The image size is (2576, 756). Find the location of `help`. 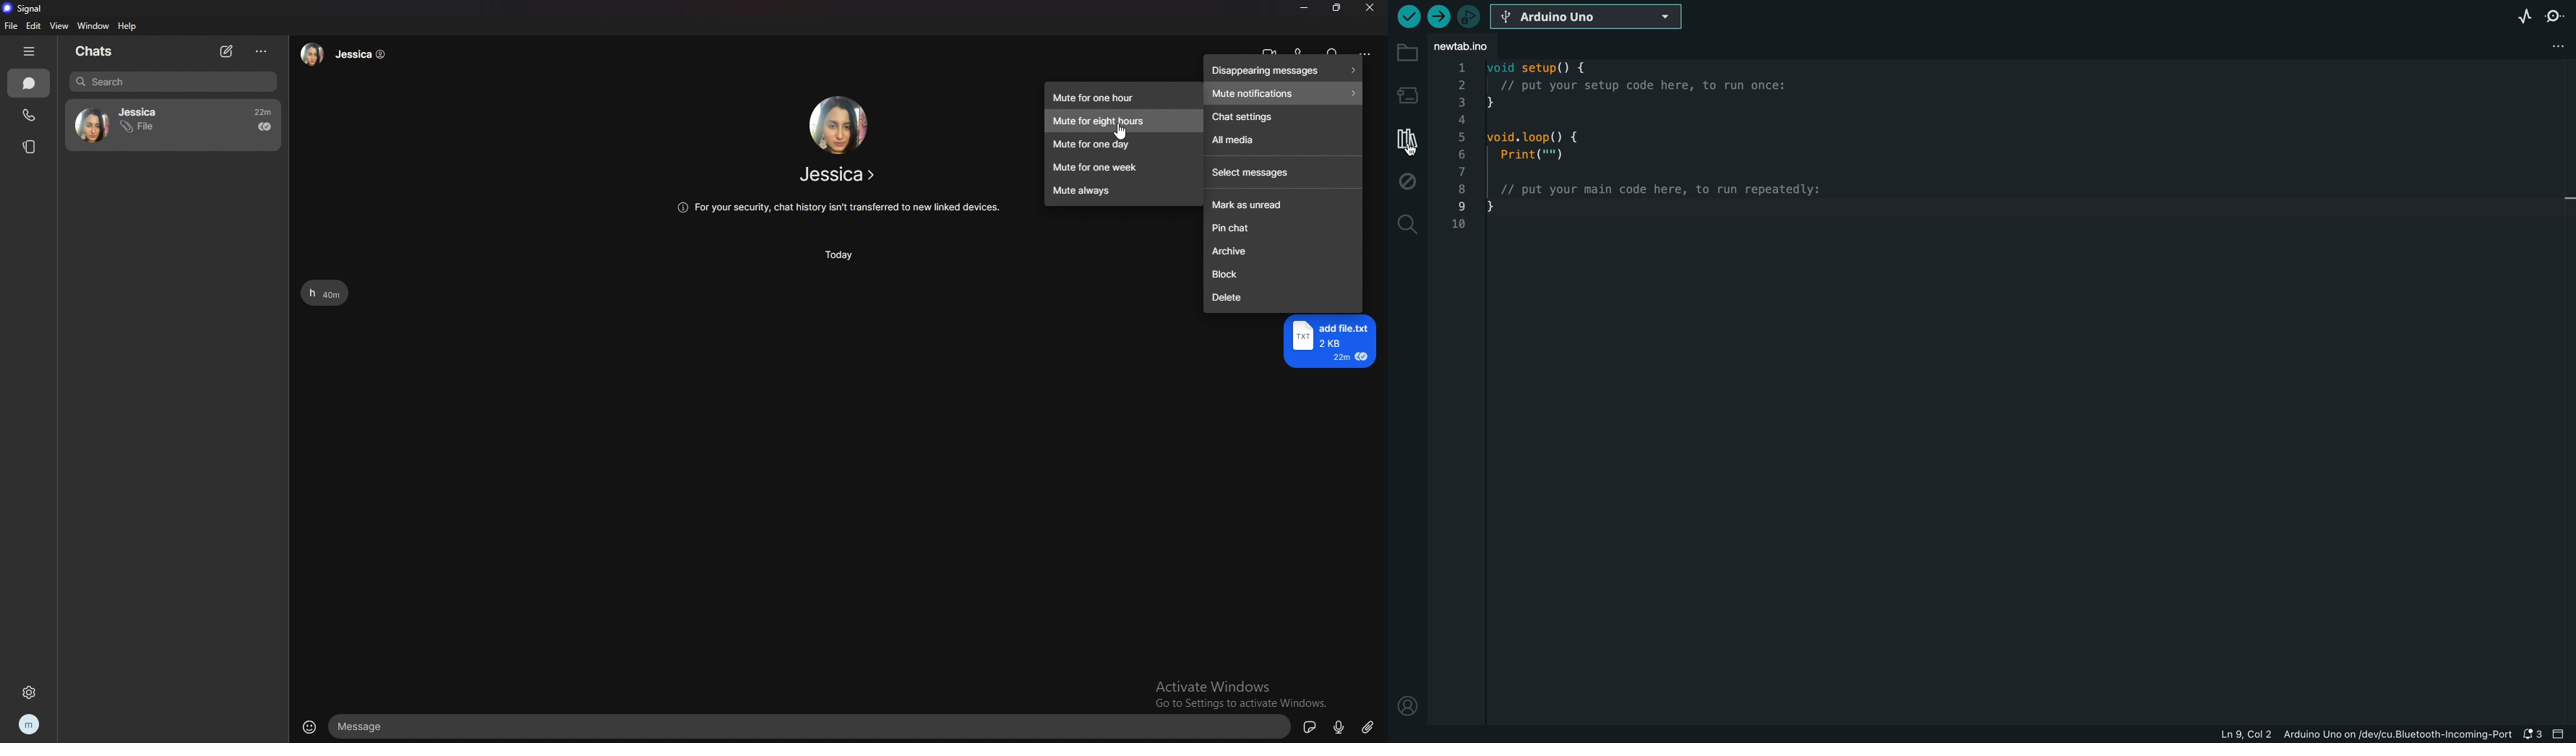

help is located at coordinates (127, 26).